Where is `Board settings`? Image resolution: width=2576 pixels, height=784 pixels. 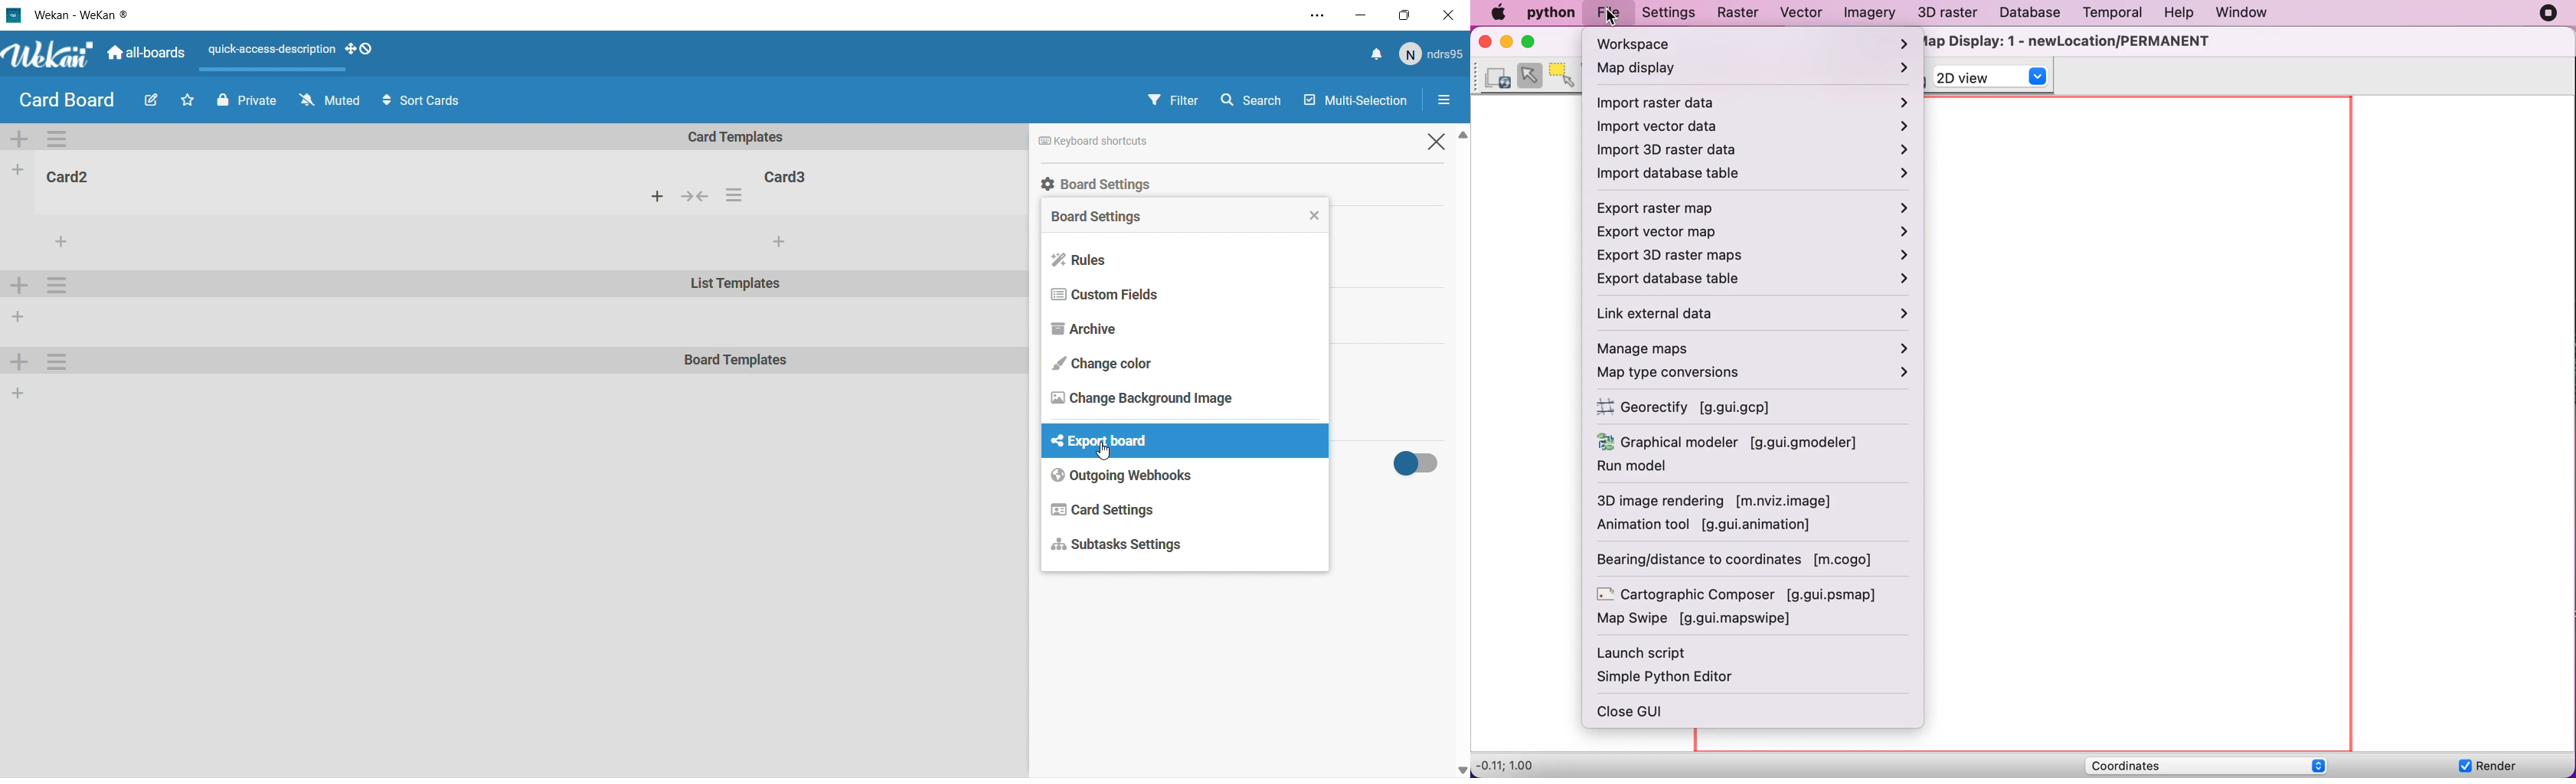 Board settings is located at coordinates (1156, 183).